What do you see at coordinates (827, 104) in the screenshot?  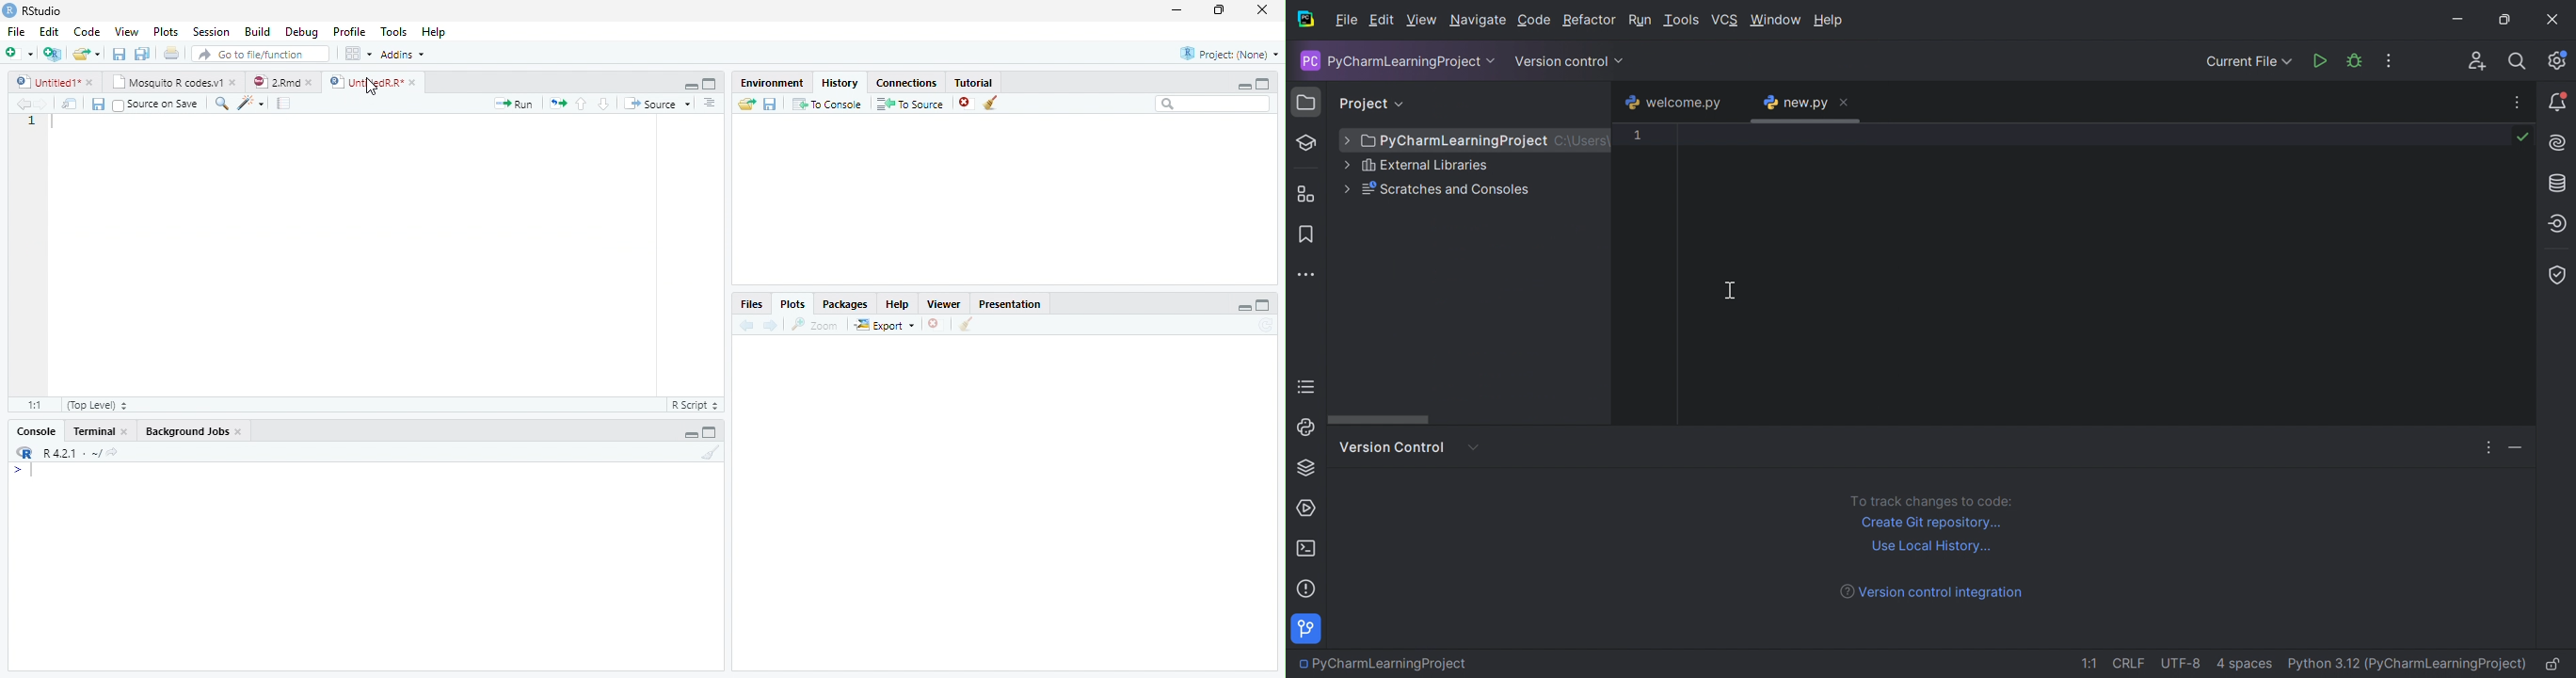 I see `To Console` at bounding box center [827, 104].